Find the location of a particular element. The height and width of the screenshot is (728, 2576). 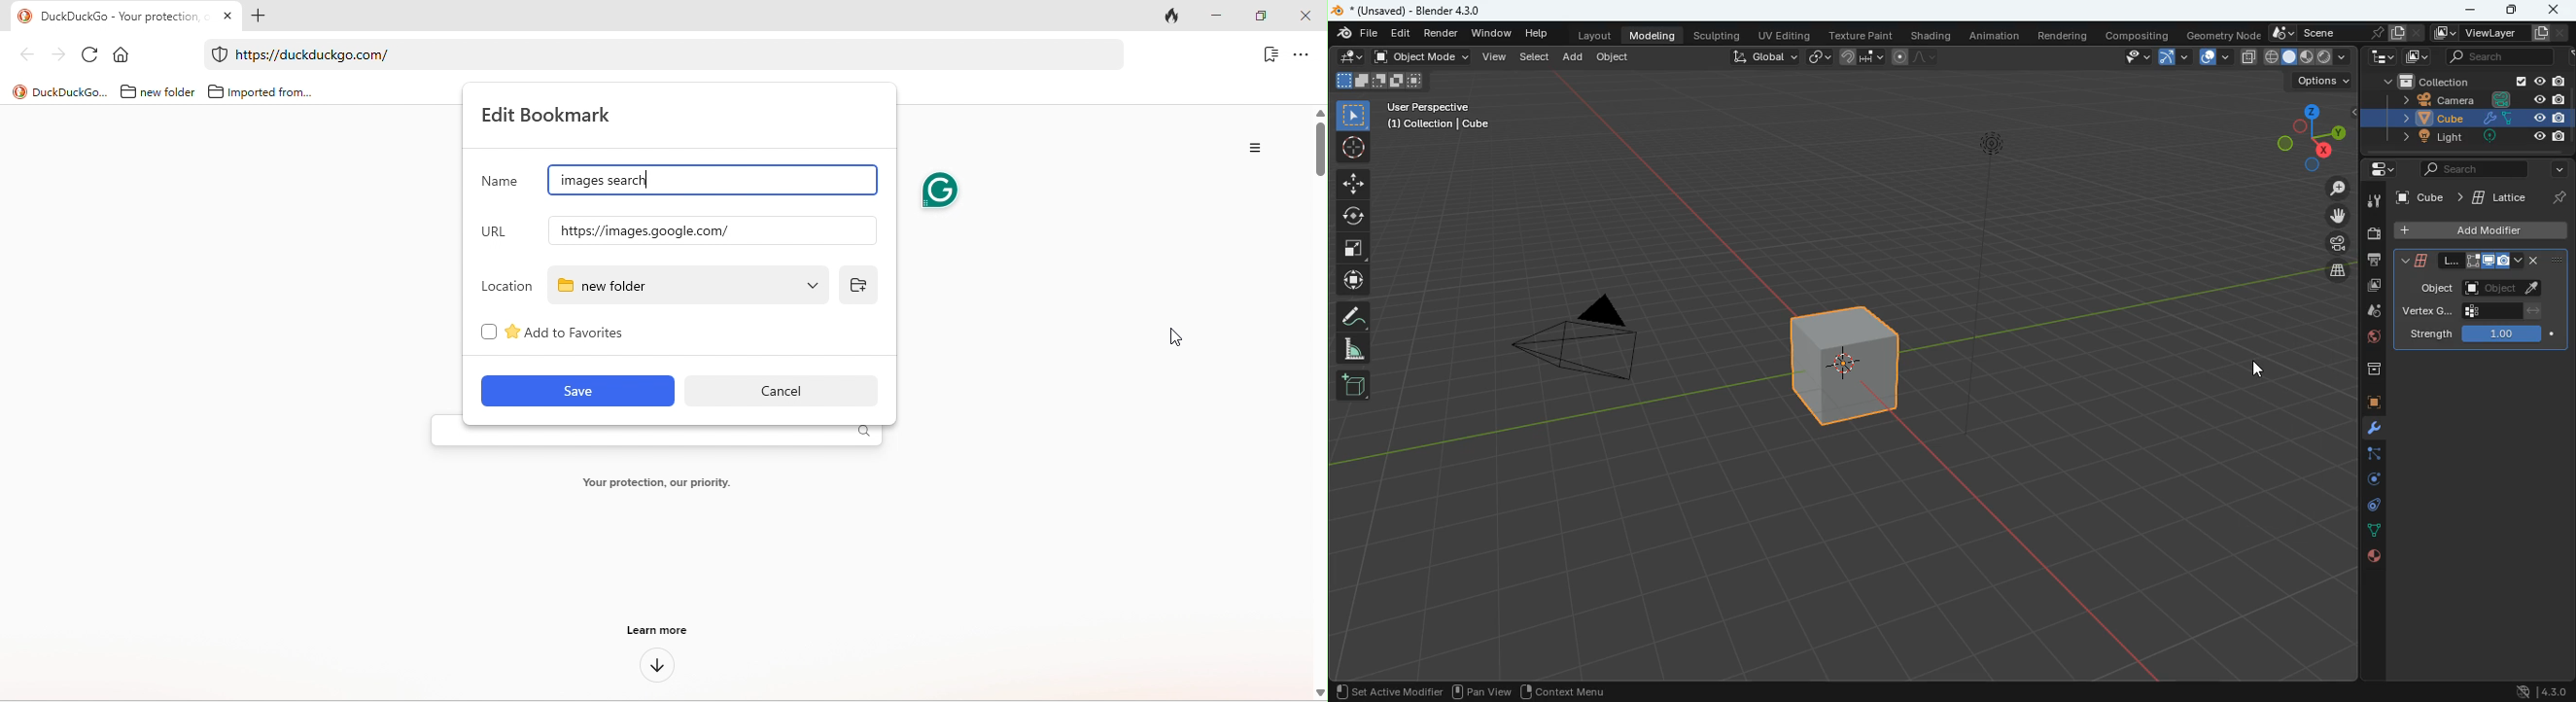

refresh is located at coordinates (89, 53).